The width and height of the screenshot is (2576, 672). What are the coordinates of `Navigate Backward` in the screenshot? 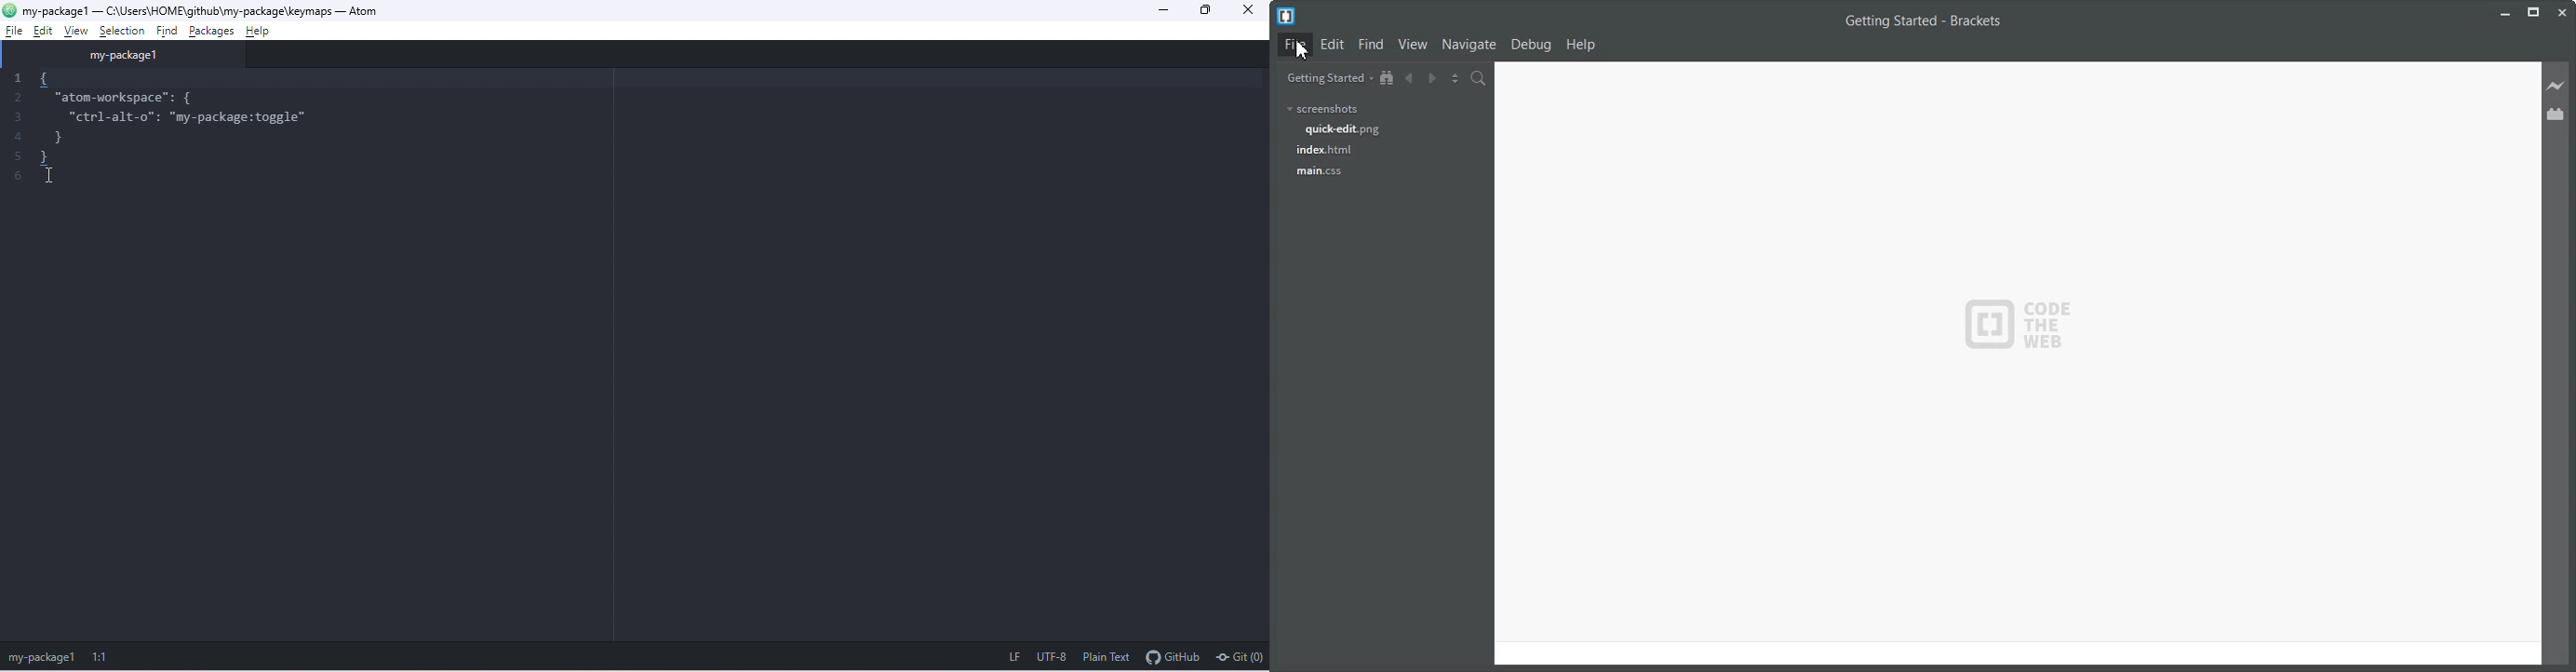 It's located at (1409, 77).